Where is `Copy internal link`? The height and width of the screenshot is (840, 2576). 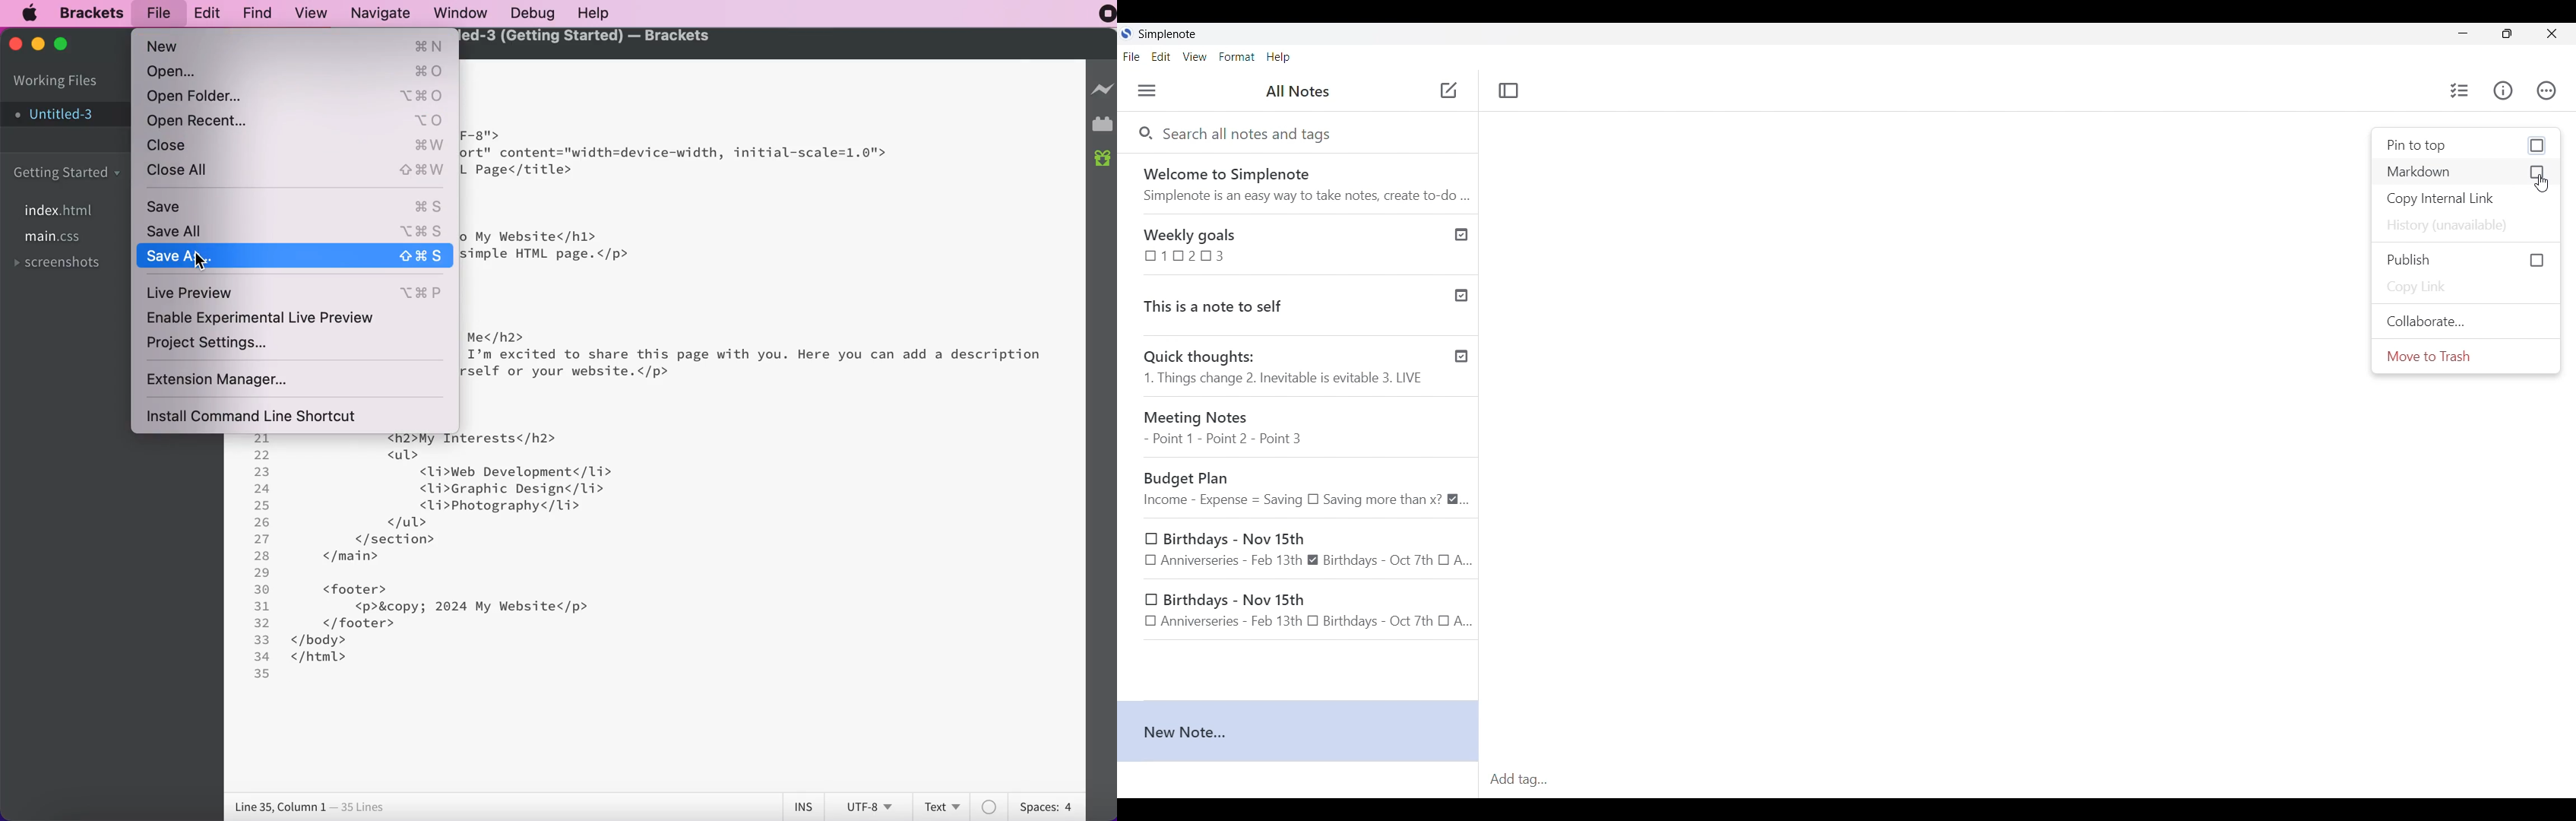 Copy internal link is located at coordinates (2466, 199).